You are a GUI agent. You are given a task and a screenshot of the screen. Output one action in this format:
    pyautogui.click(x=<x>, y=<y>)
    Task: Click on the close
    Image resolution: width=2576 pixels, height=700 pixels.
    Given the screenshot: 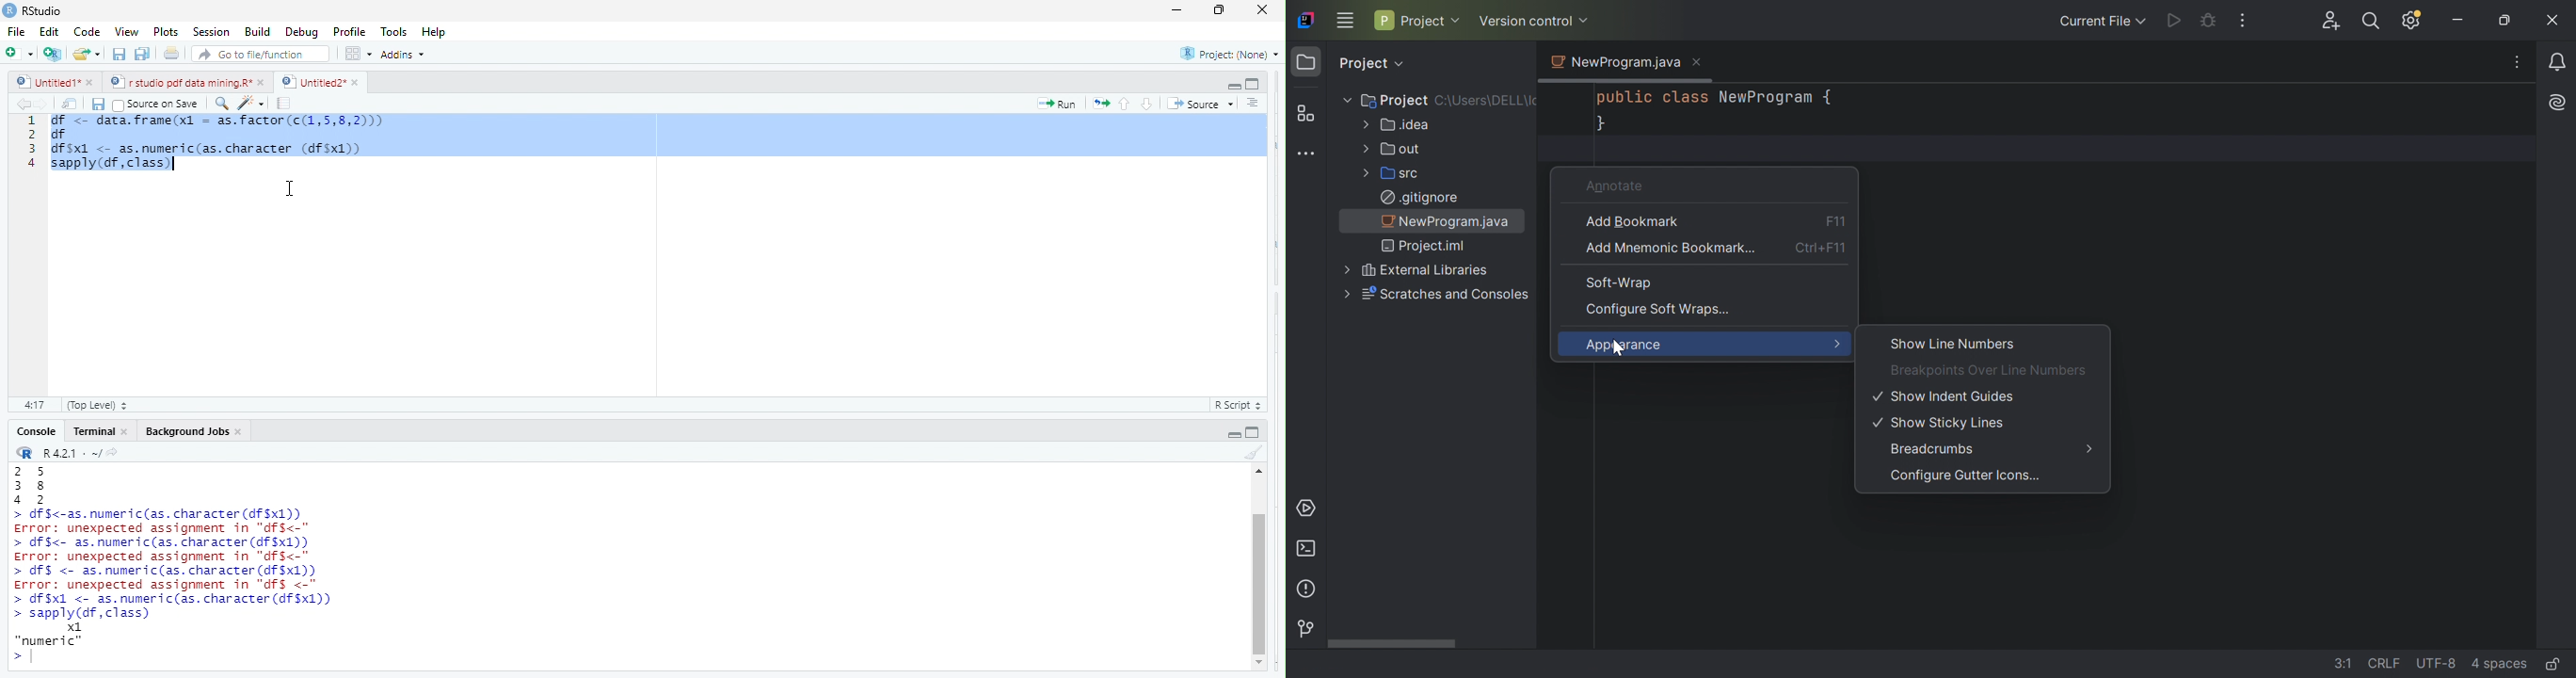 What is the action you would take?
    pyautogui.click(x=263, y=82)
    